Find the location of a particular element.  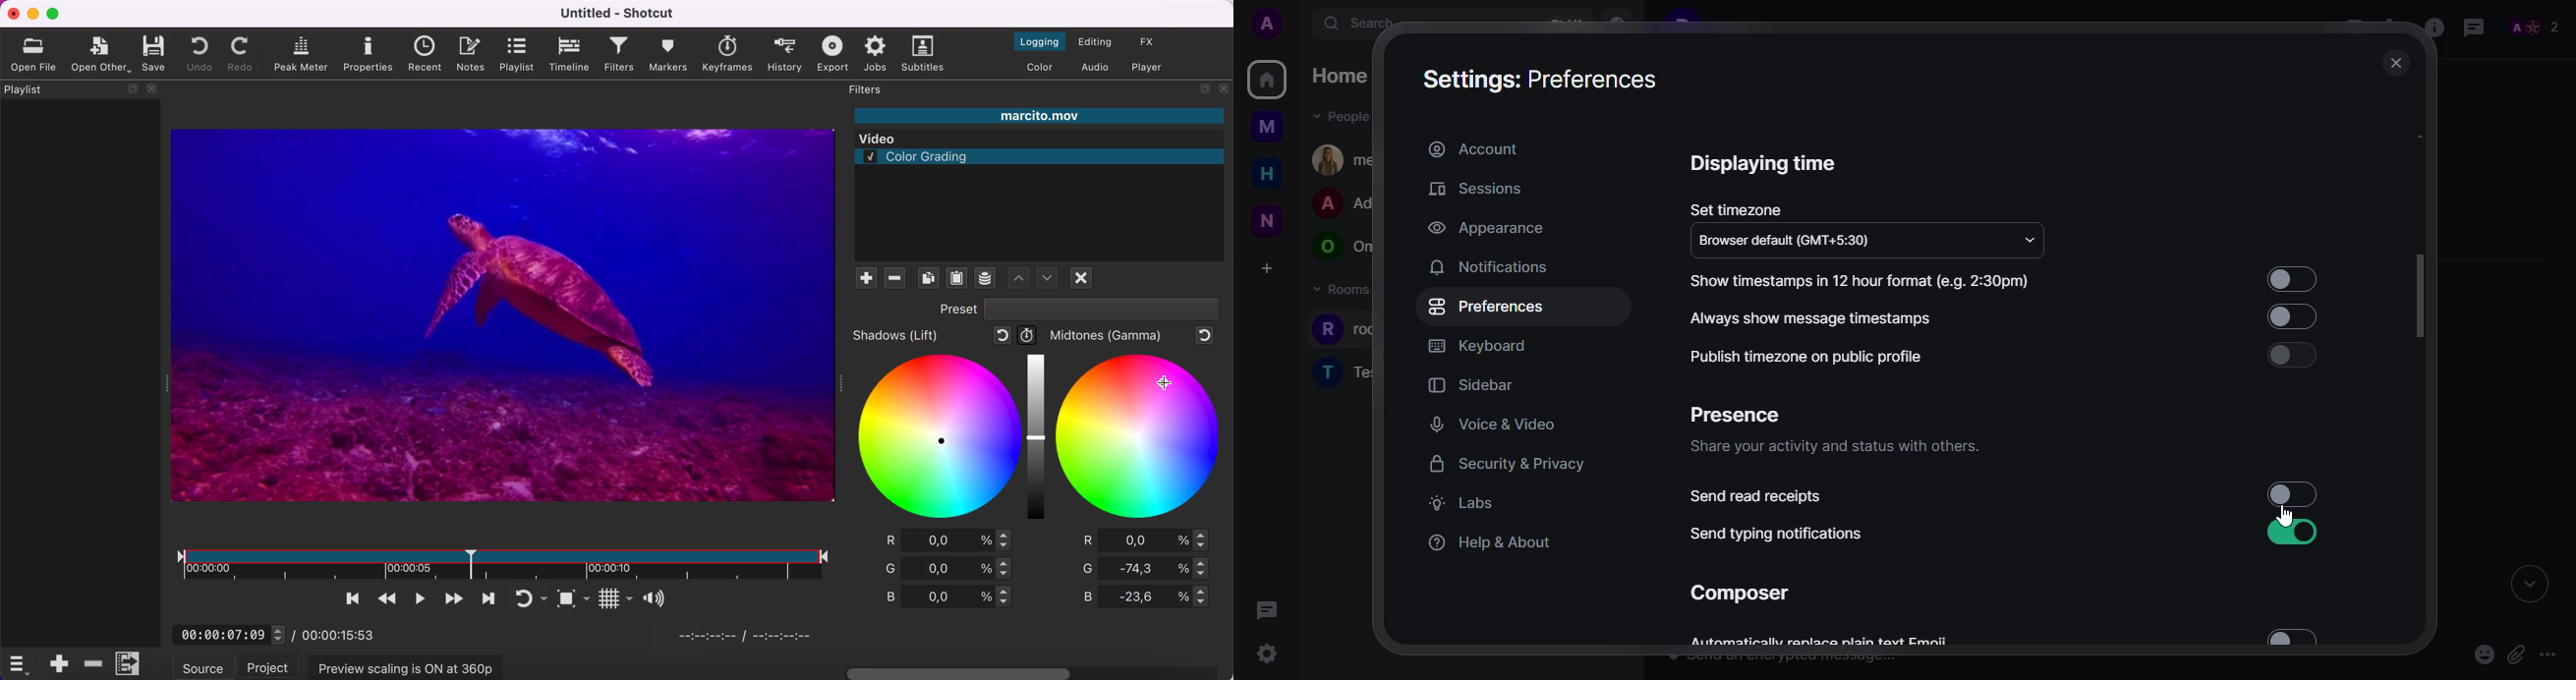

Untitled - Shotcut is located at coordinates (619, 13).